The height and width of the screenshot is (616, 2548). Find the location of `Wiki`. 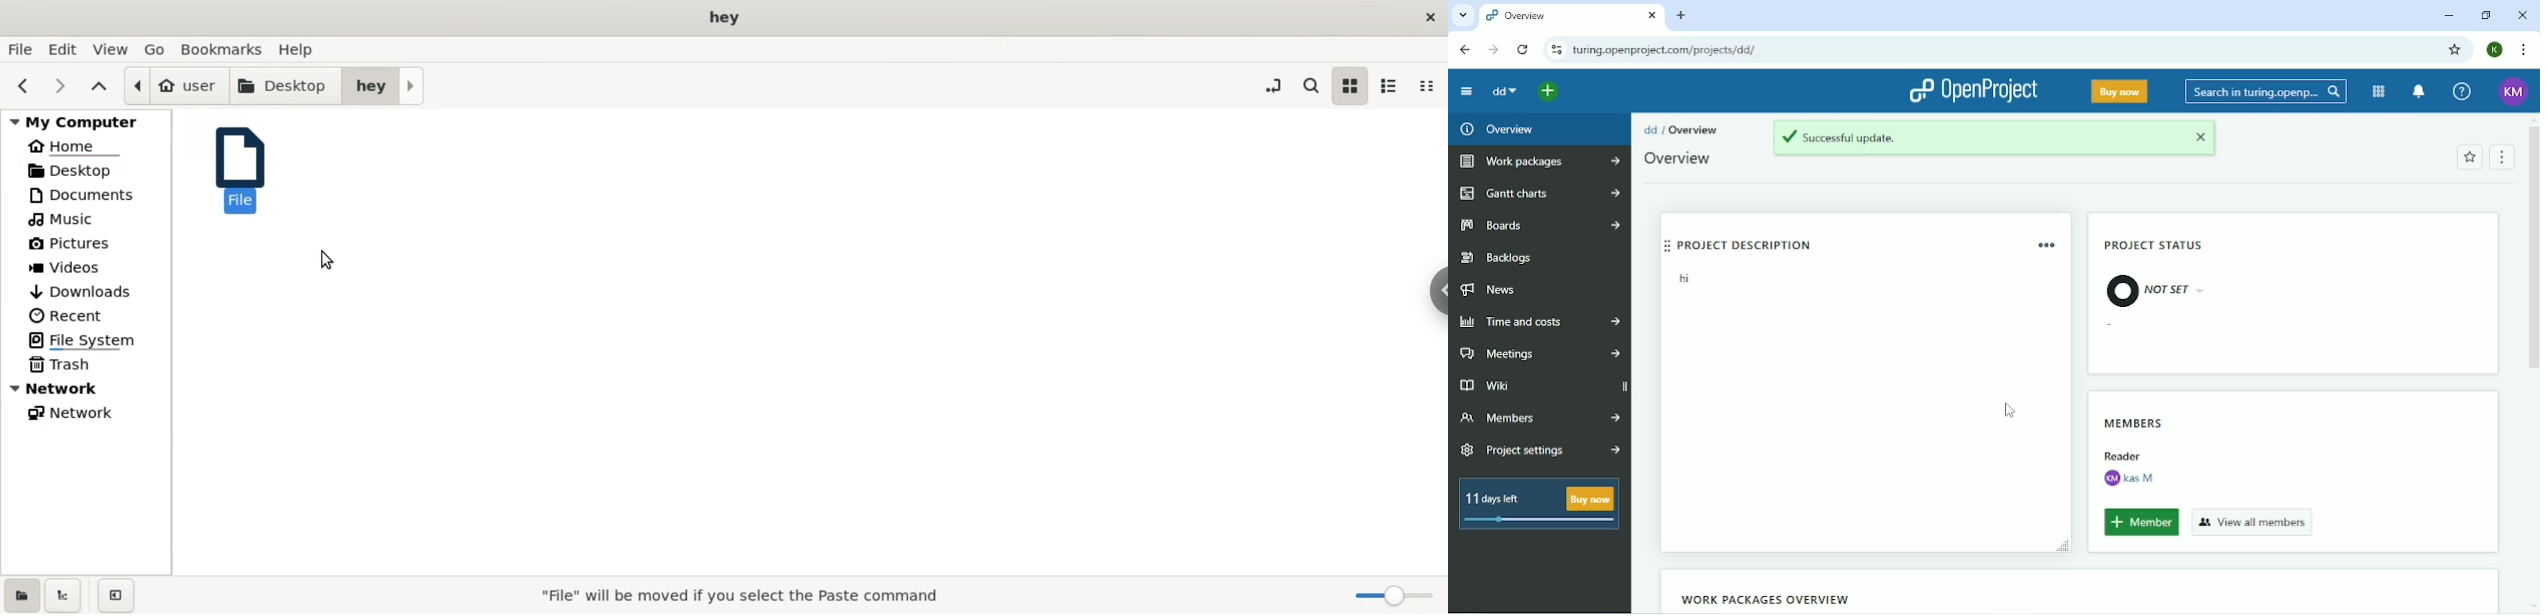

Wiki is located at coordinates (1540, 384).